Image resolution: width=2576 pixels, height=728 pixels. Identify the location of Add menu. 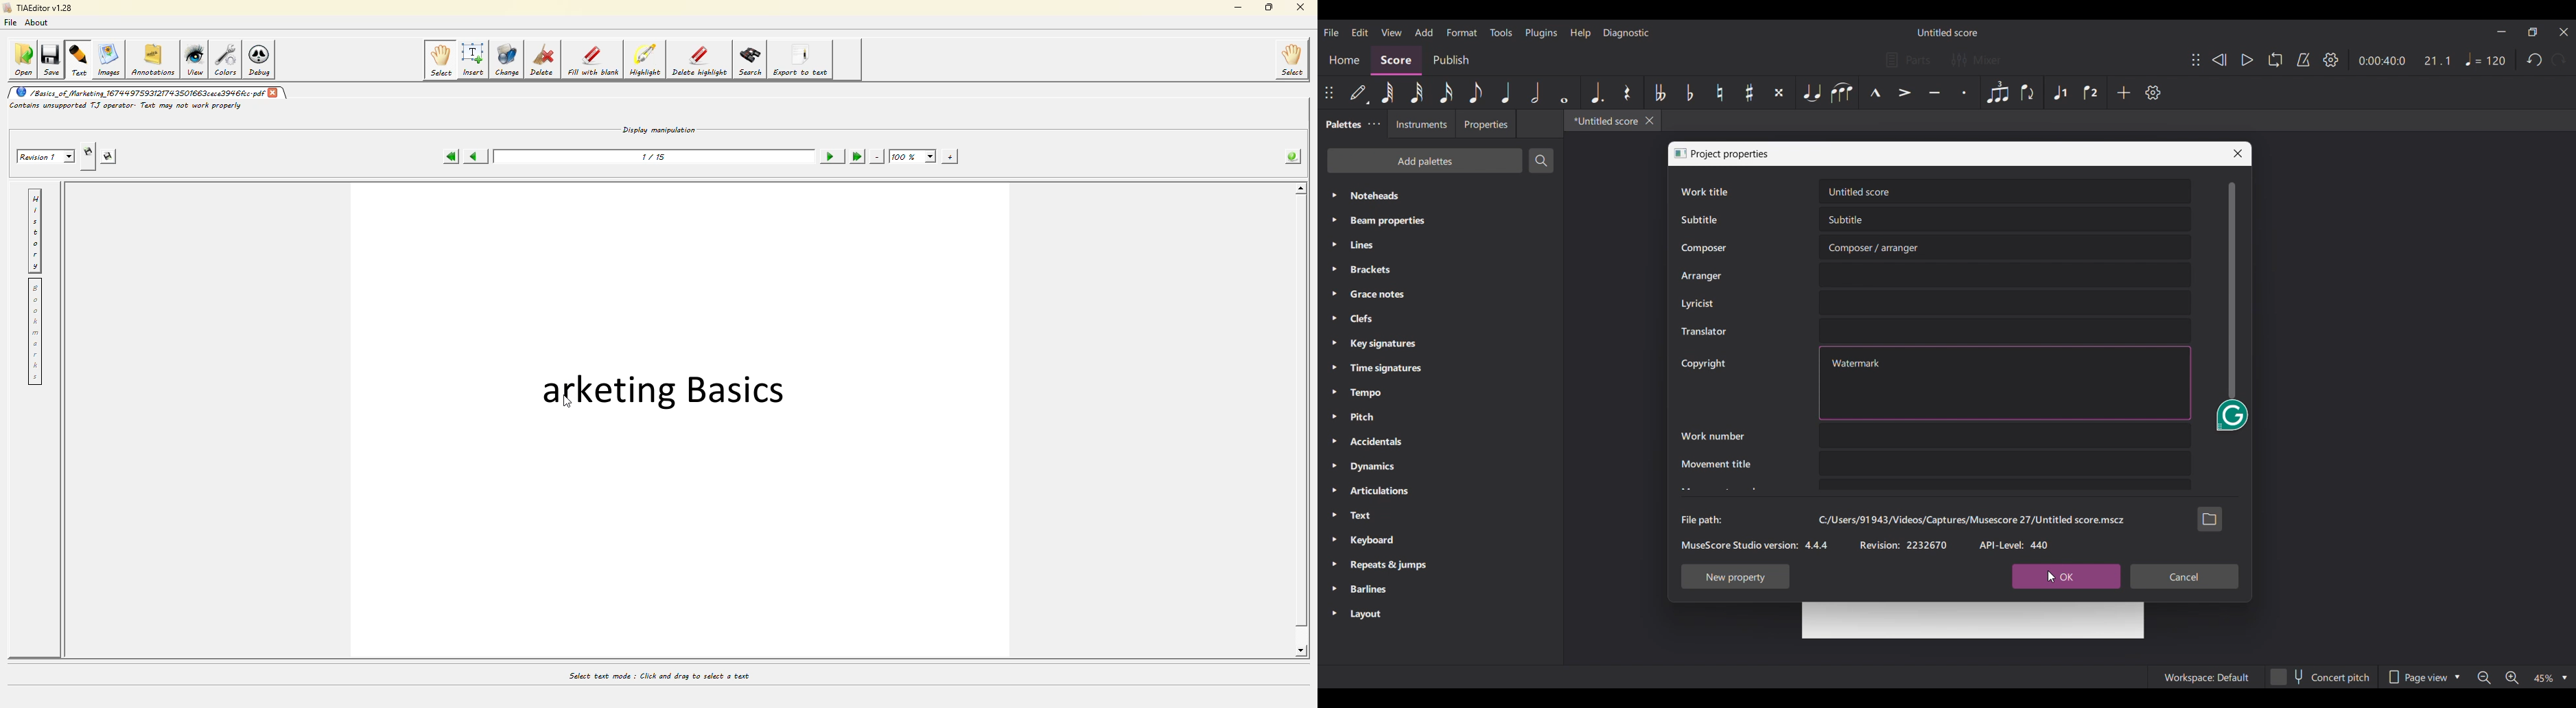
(1424, 32).